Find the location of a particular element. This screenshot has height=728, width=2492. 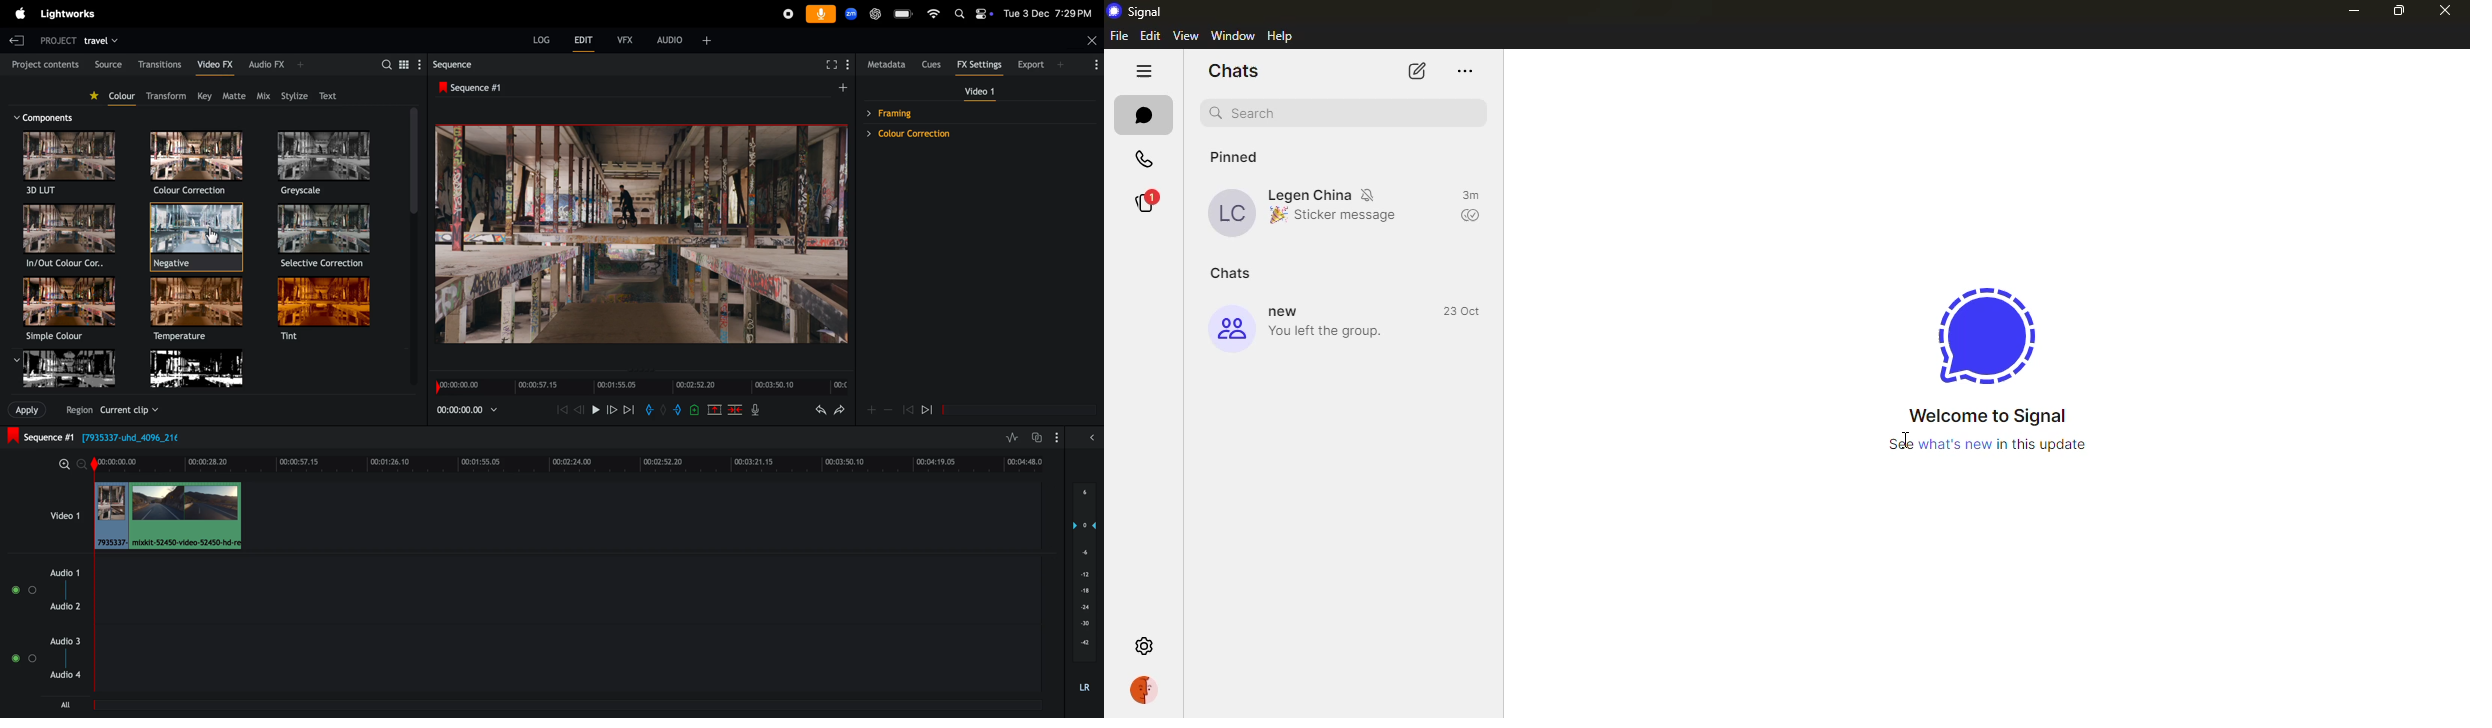

rewind is located at coordinates (560, 411).